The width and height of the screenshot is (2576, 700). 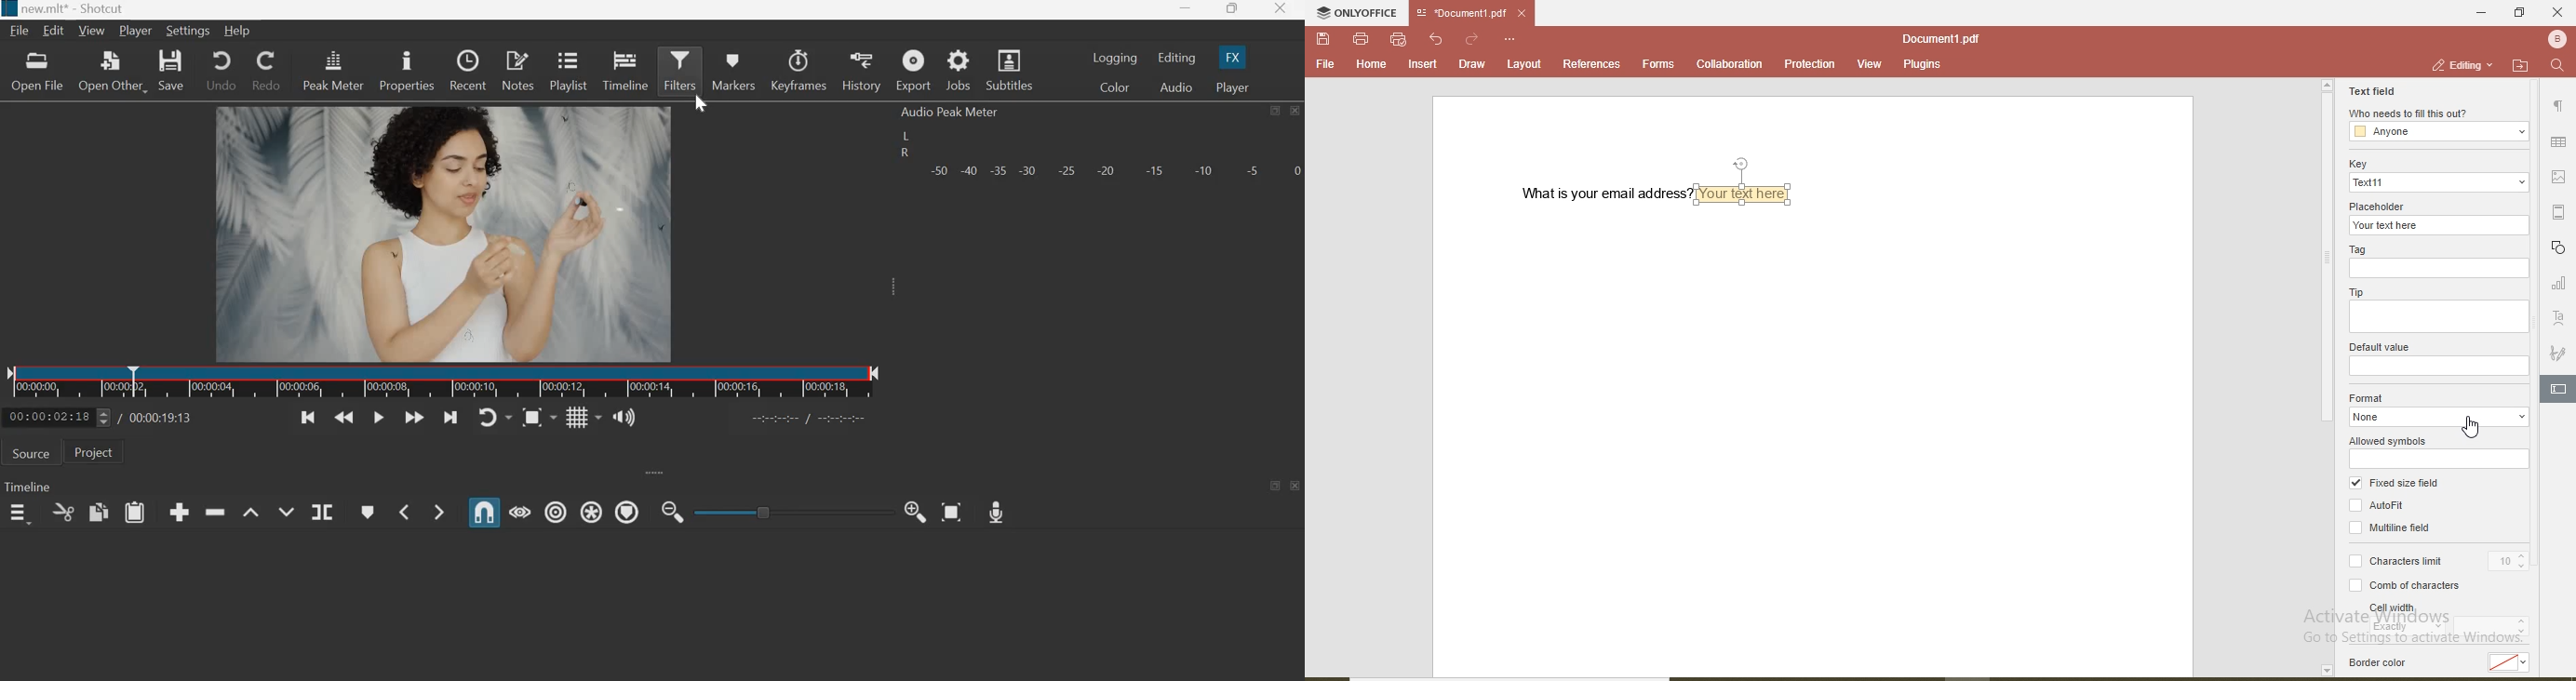 I want to click on Editing, so click(x=1176, y=58).